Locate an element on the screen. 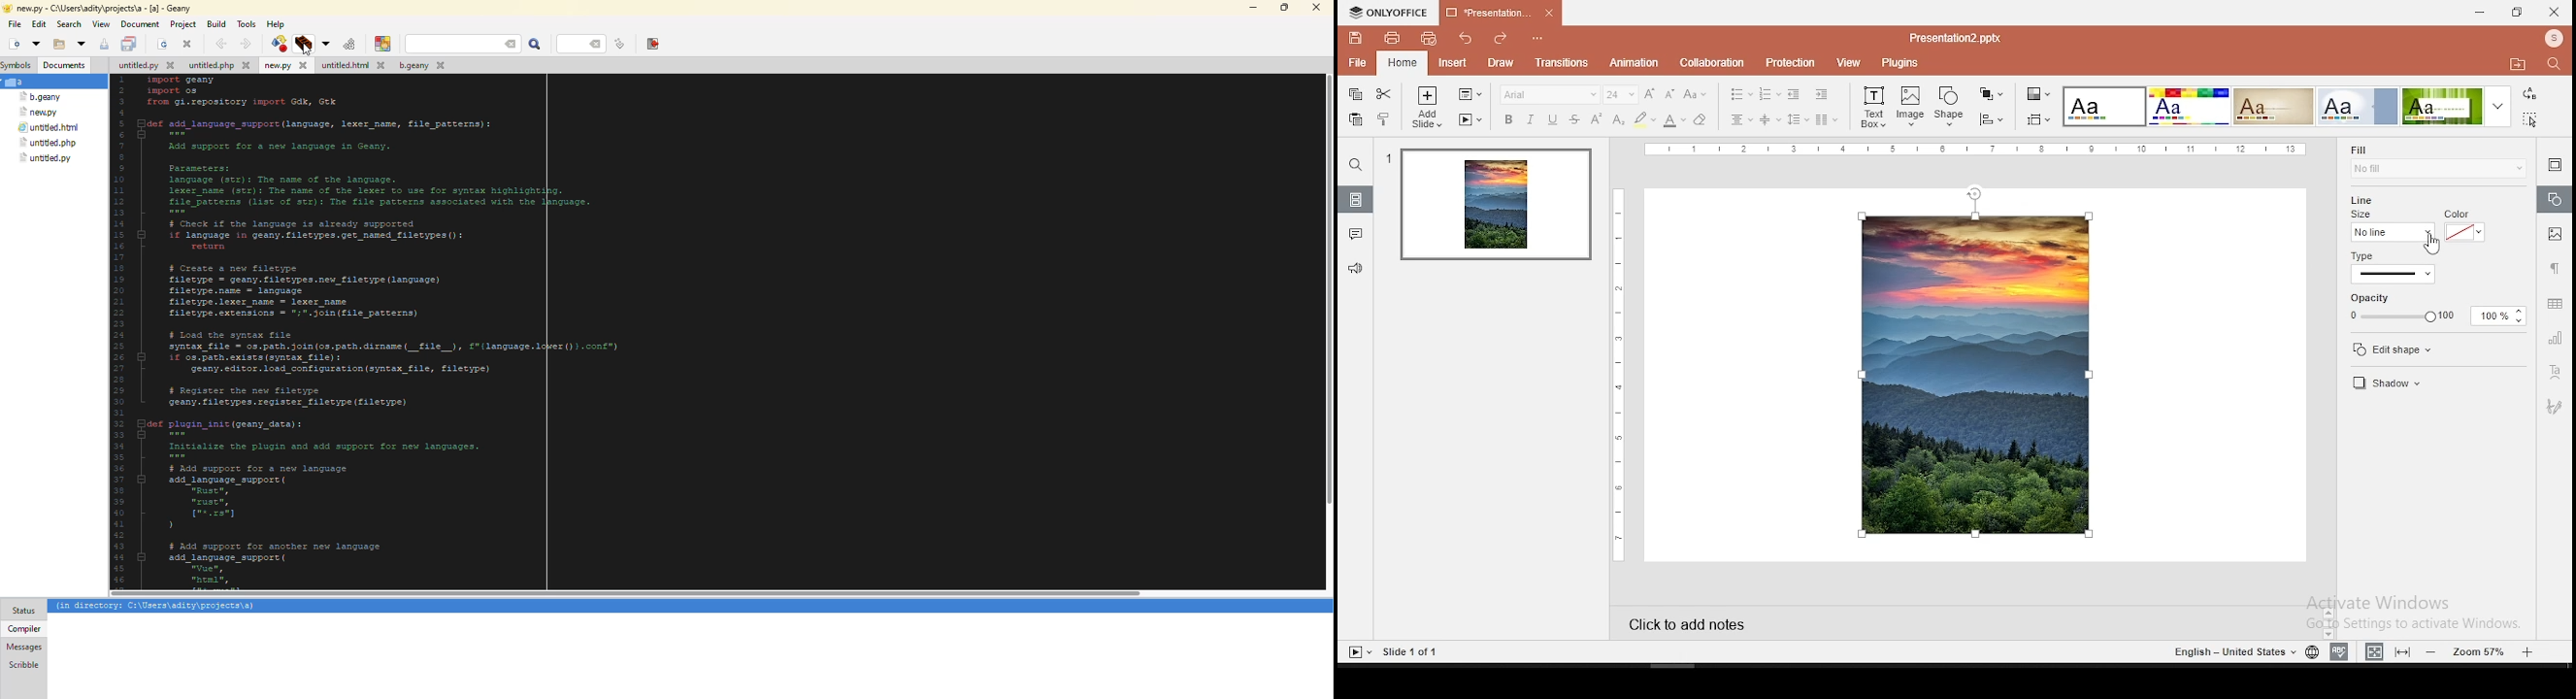 The width and height of the screenshot is (2576, 700). change color theme is located at coordinates (2038, 93).